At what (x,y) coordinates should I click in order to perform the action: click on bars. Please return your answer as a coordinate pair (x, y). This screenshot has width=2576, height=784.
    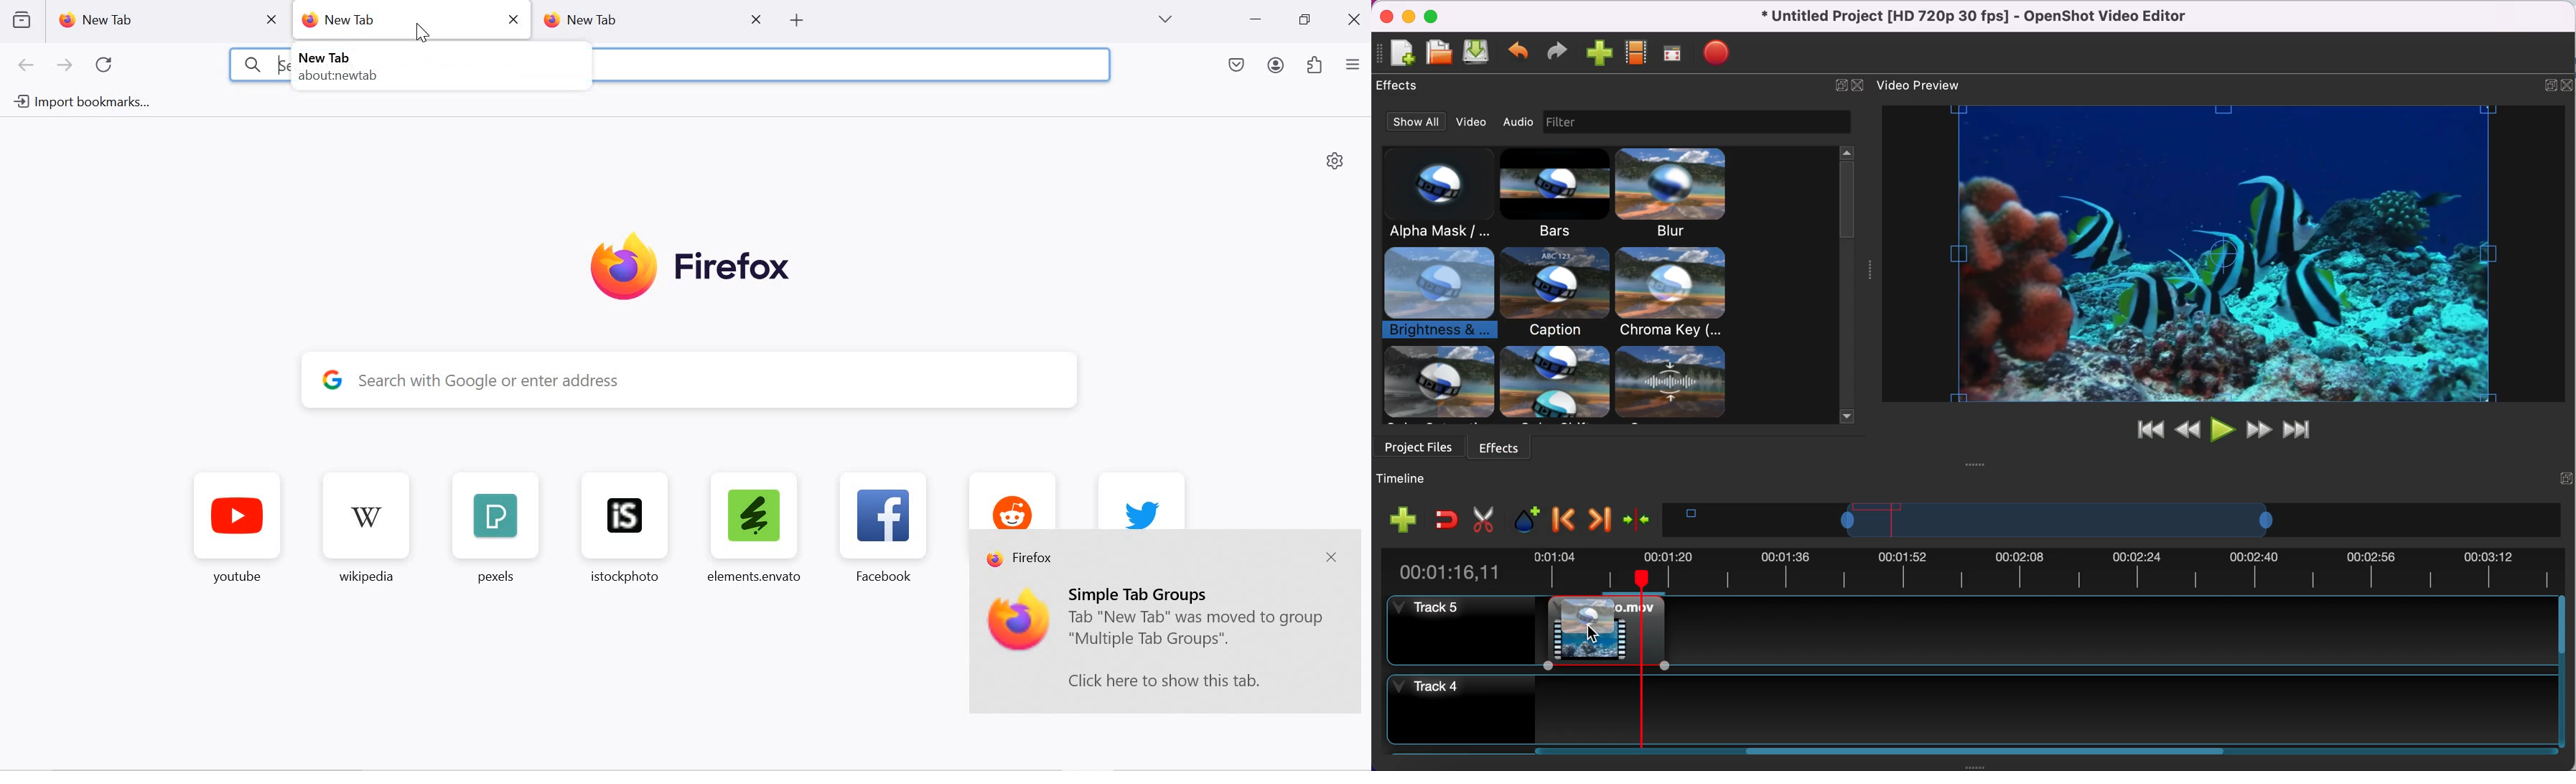
    Looking at the image, I should click on (1557, 196).